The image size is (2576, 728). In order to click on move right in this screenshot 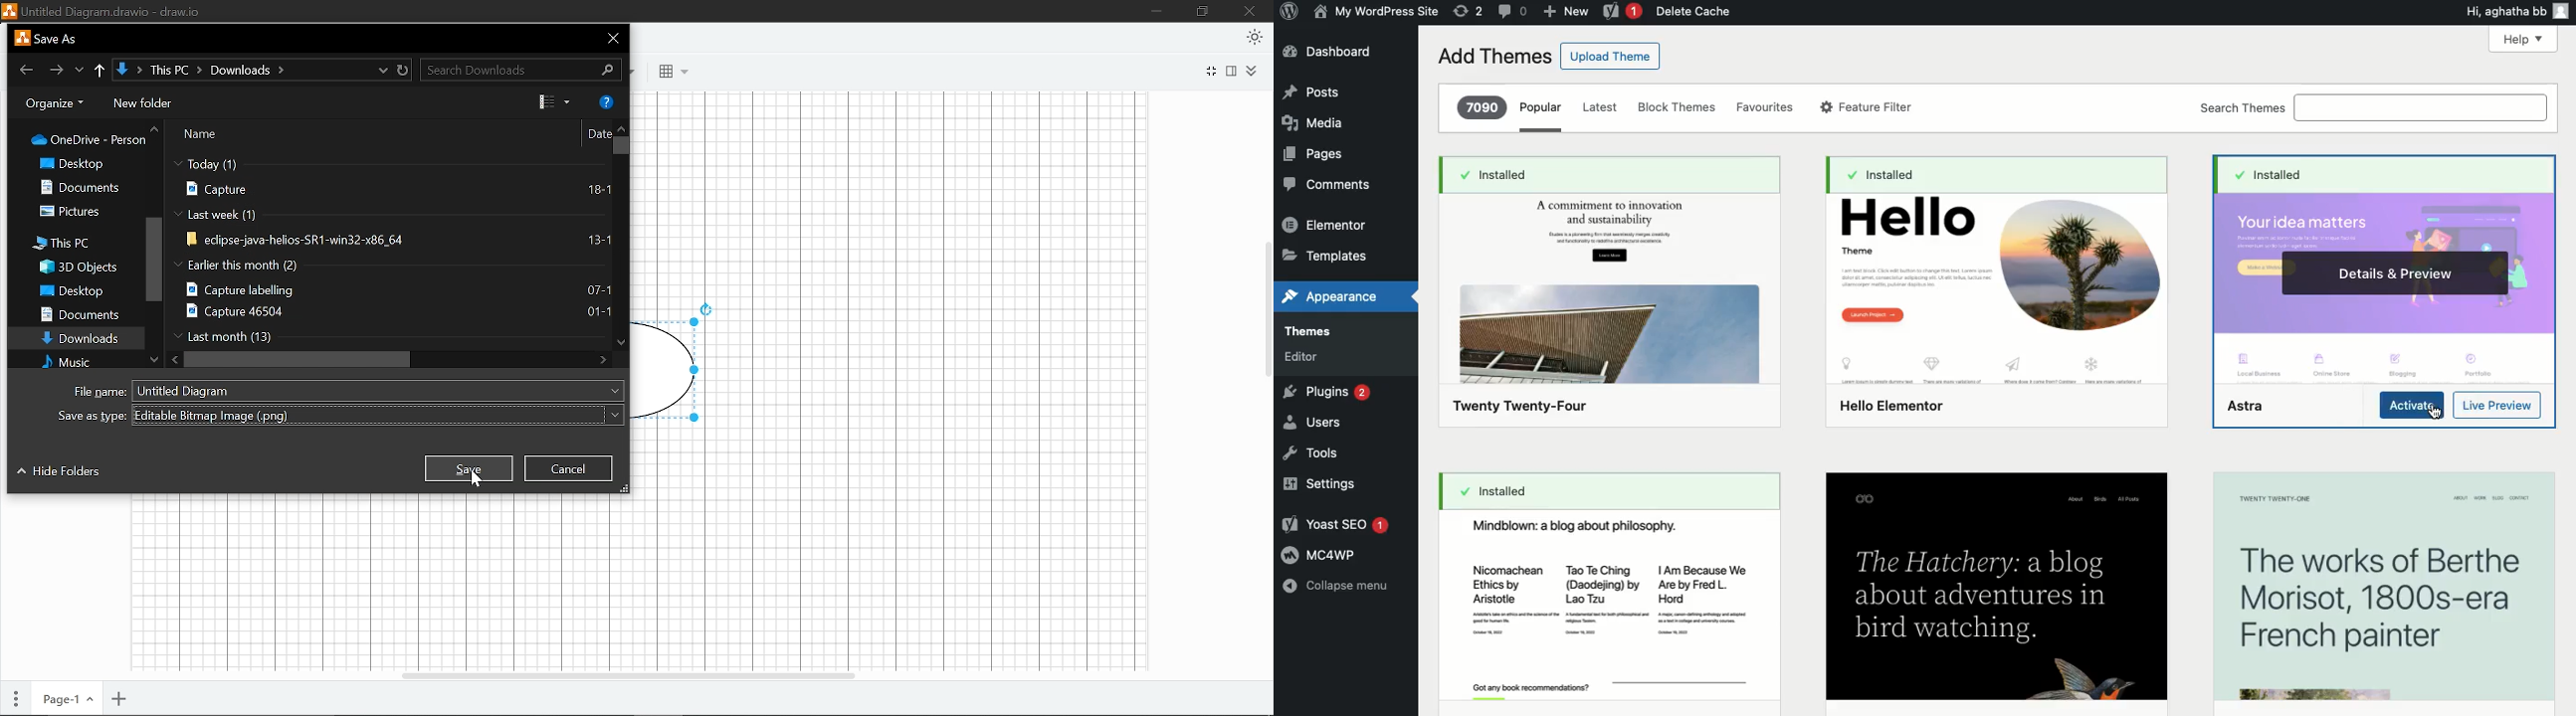, I will do `click(603, 360)`.